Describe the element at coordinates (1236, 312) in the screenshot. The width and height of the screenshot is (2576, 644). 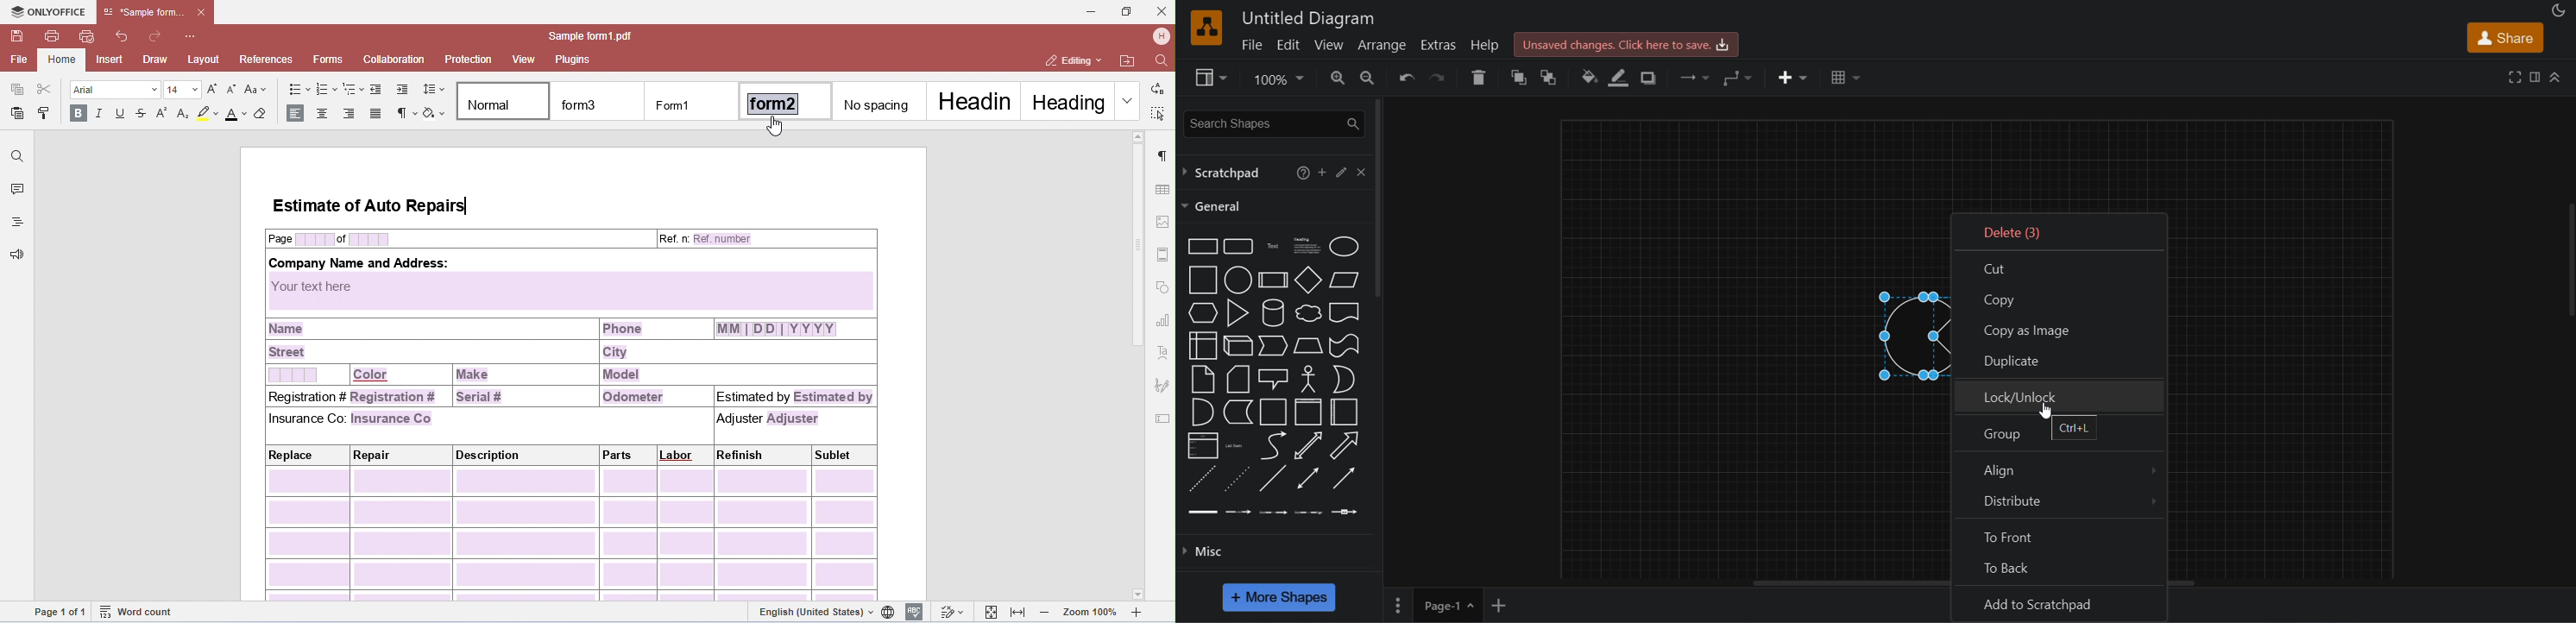
I see `triangle` at that location.